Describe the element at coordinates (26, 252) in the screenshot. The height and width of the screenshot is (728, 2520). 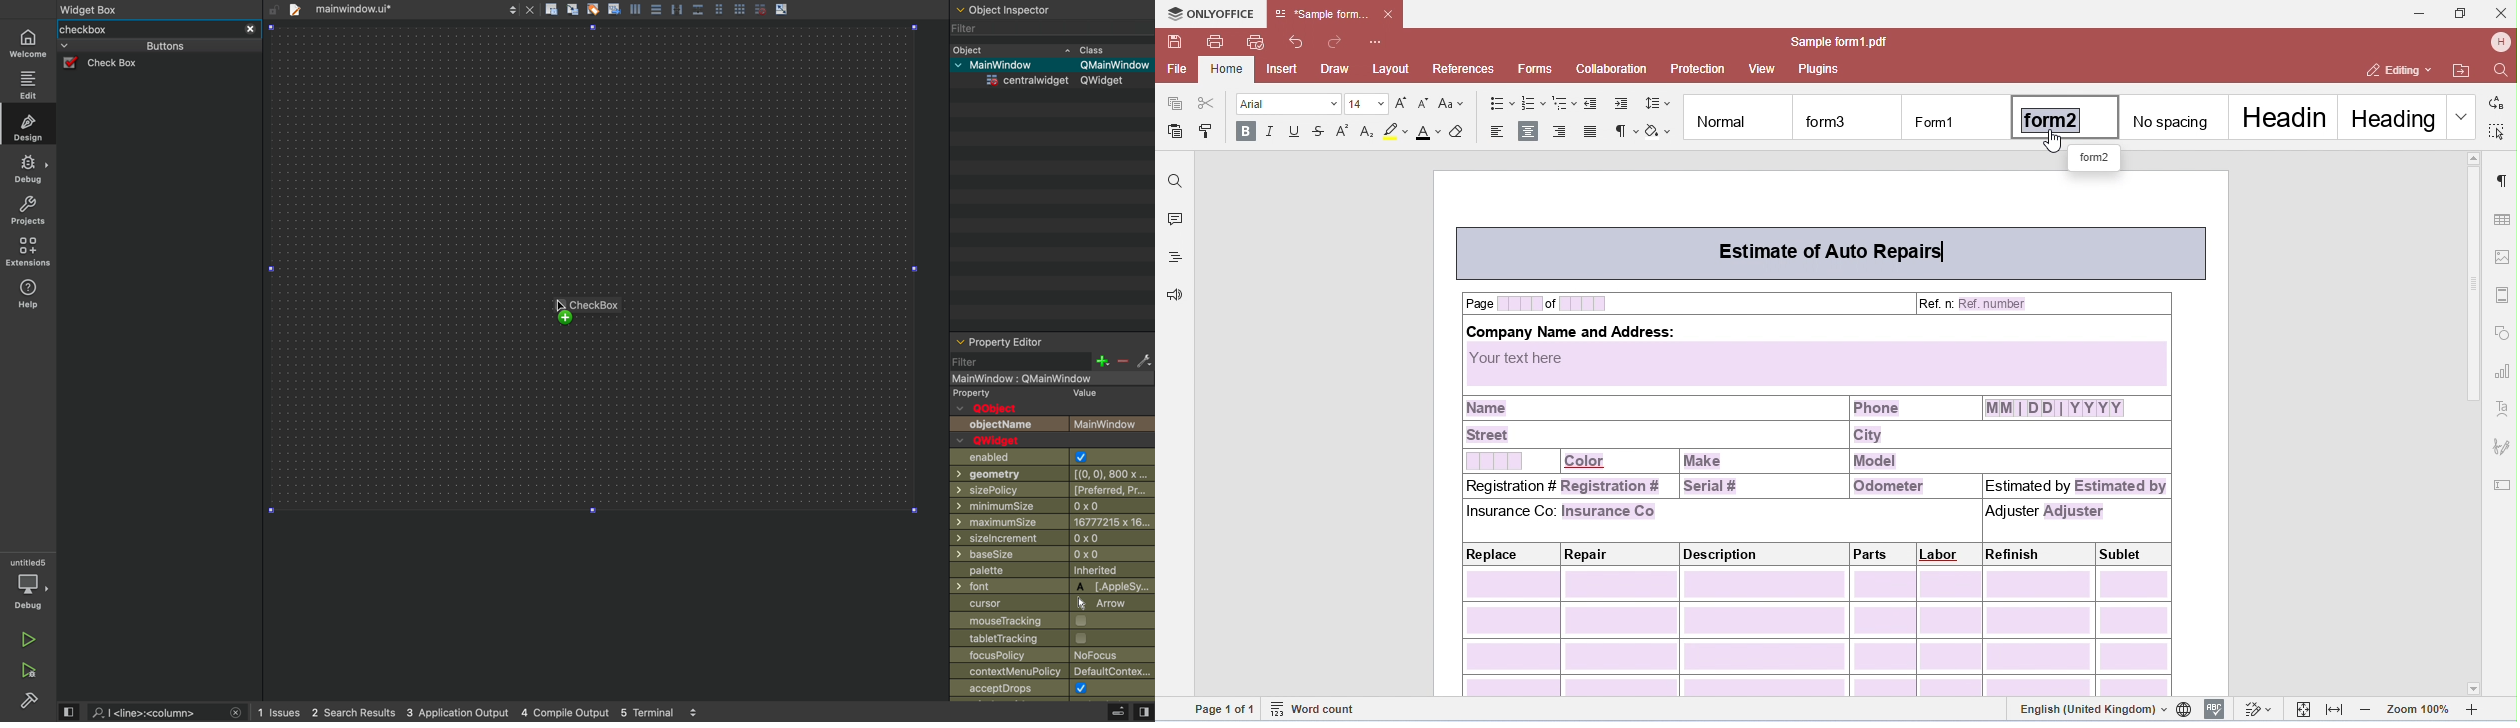
I see `environment` at that location.